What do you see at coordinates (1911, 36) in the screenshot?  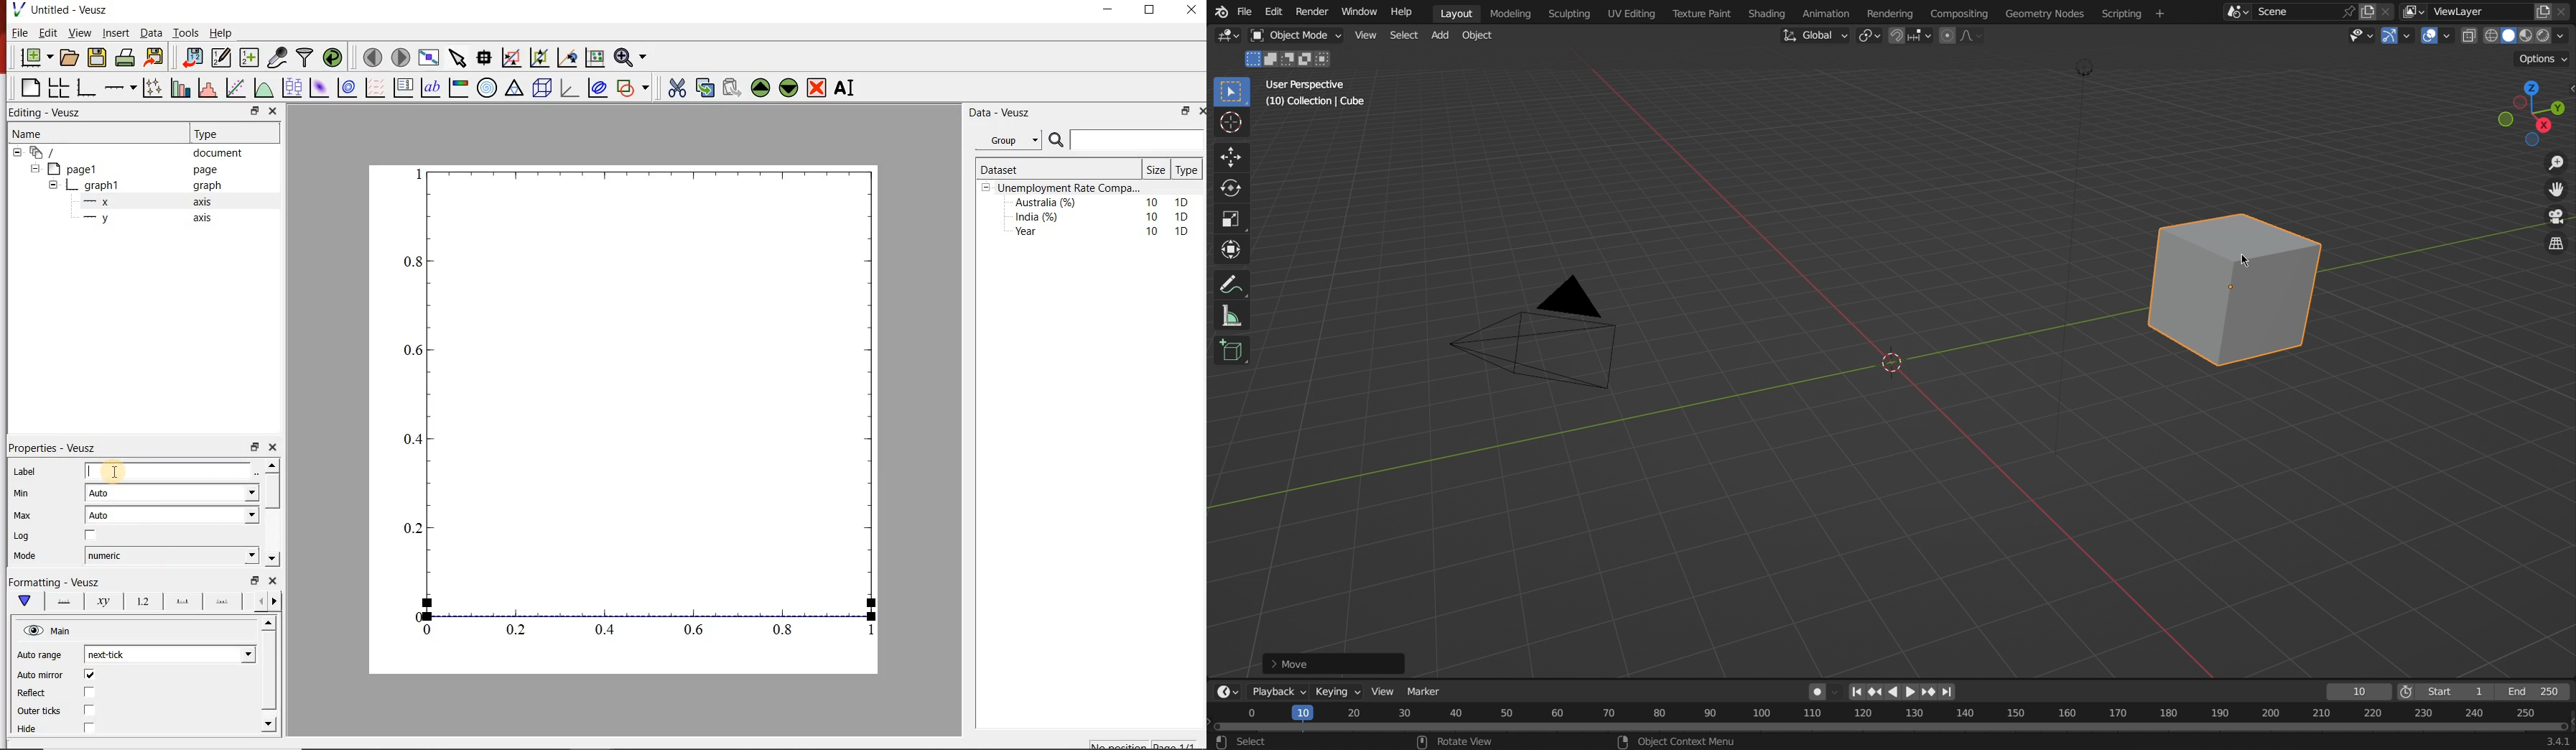 I see `Snapping` at bounding box center [1911, 36].